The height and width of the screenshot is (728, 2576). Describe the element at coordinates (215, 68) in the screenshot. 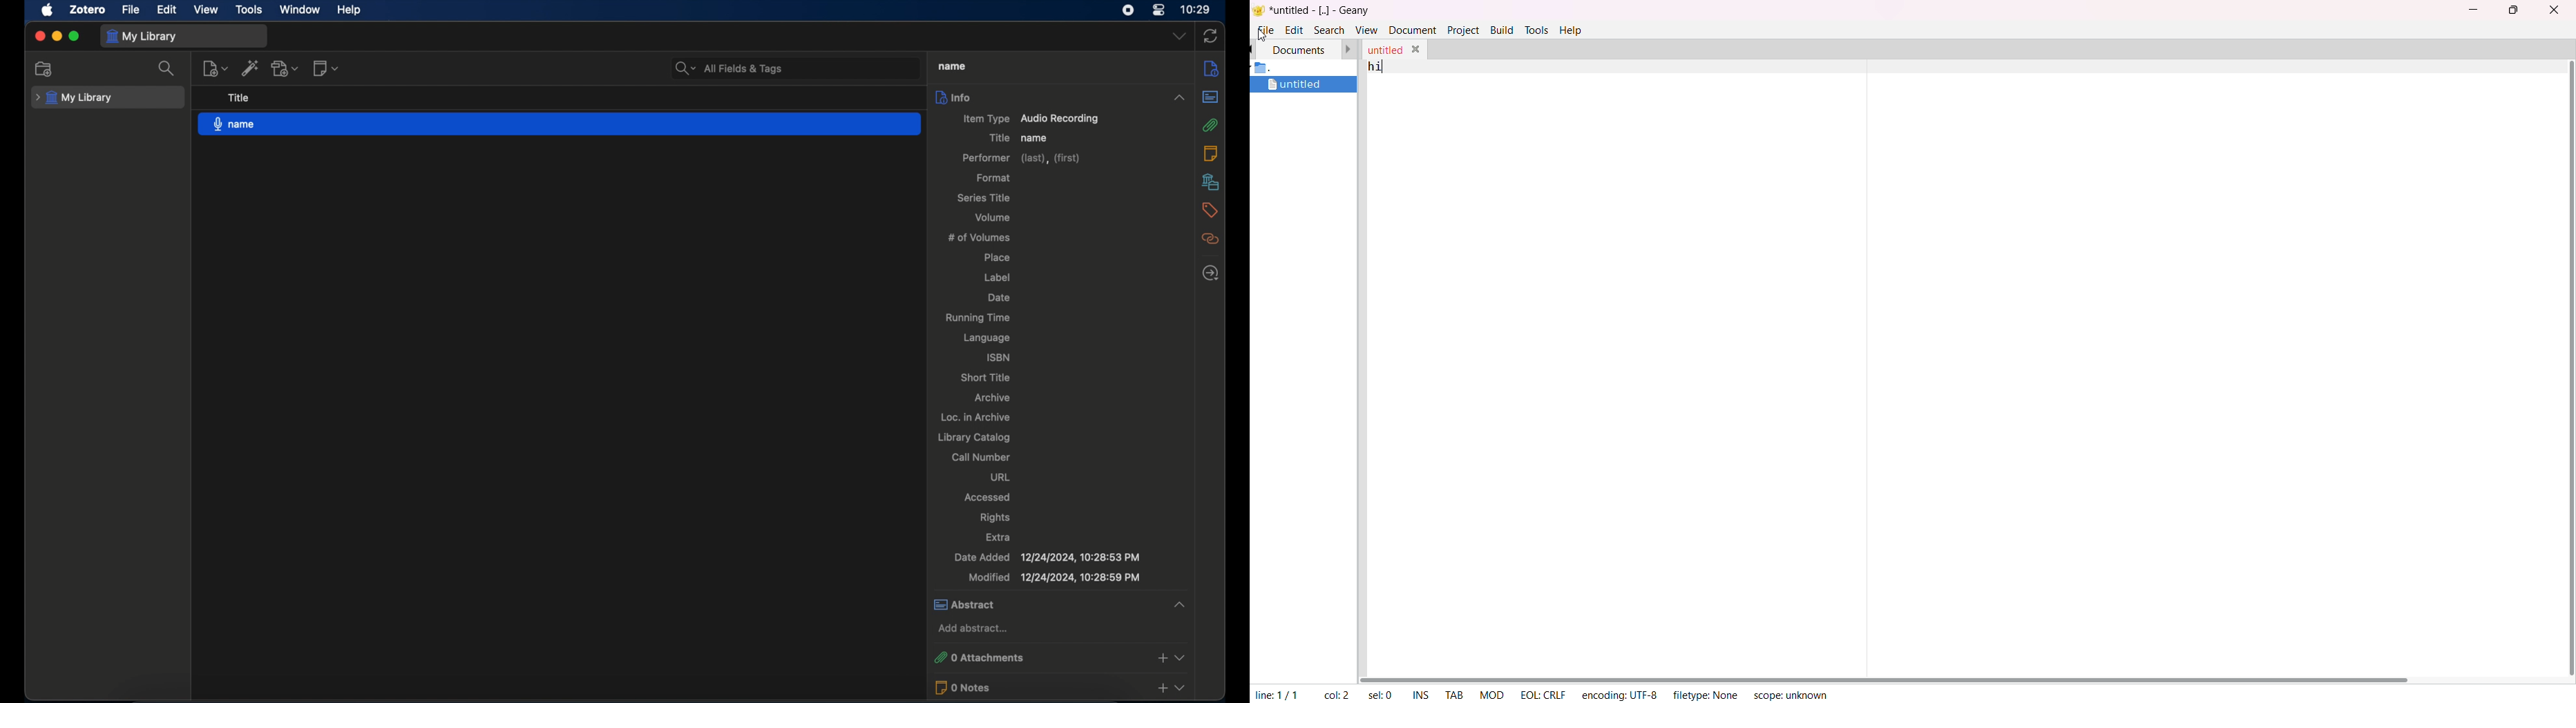

I see `new item` at that location.